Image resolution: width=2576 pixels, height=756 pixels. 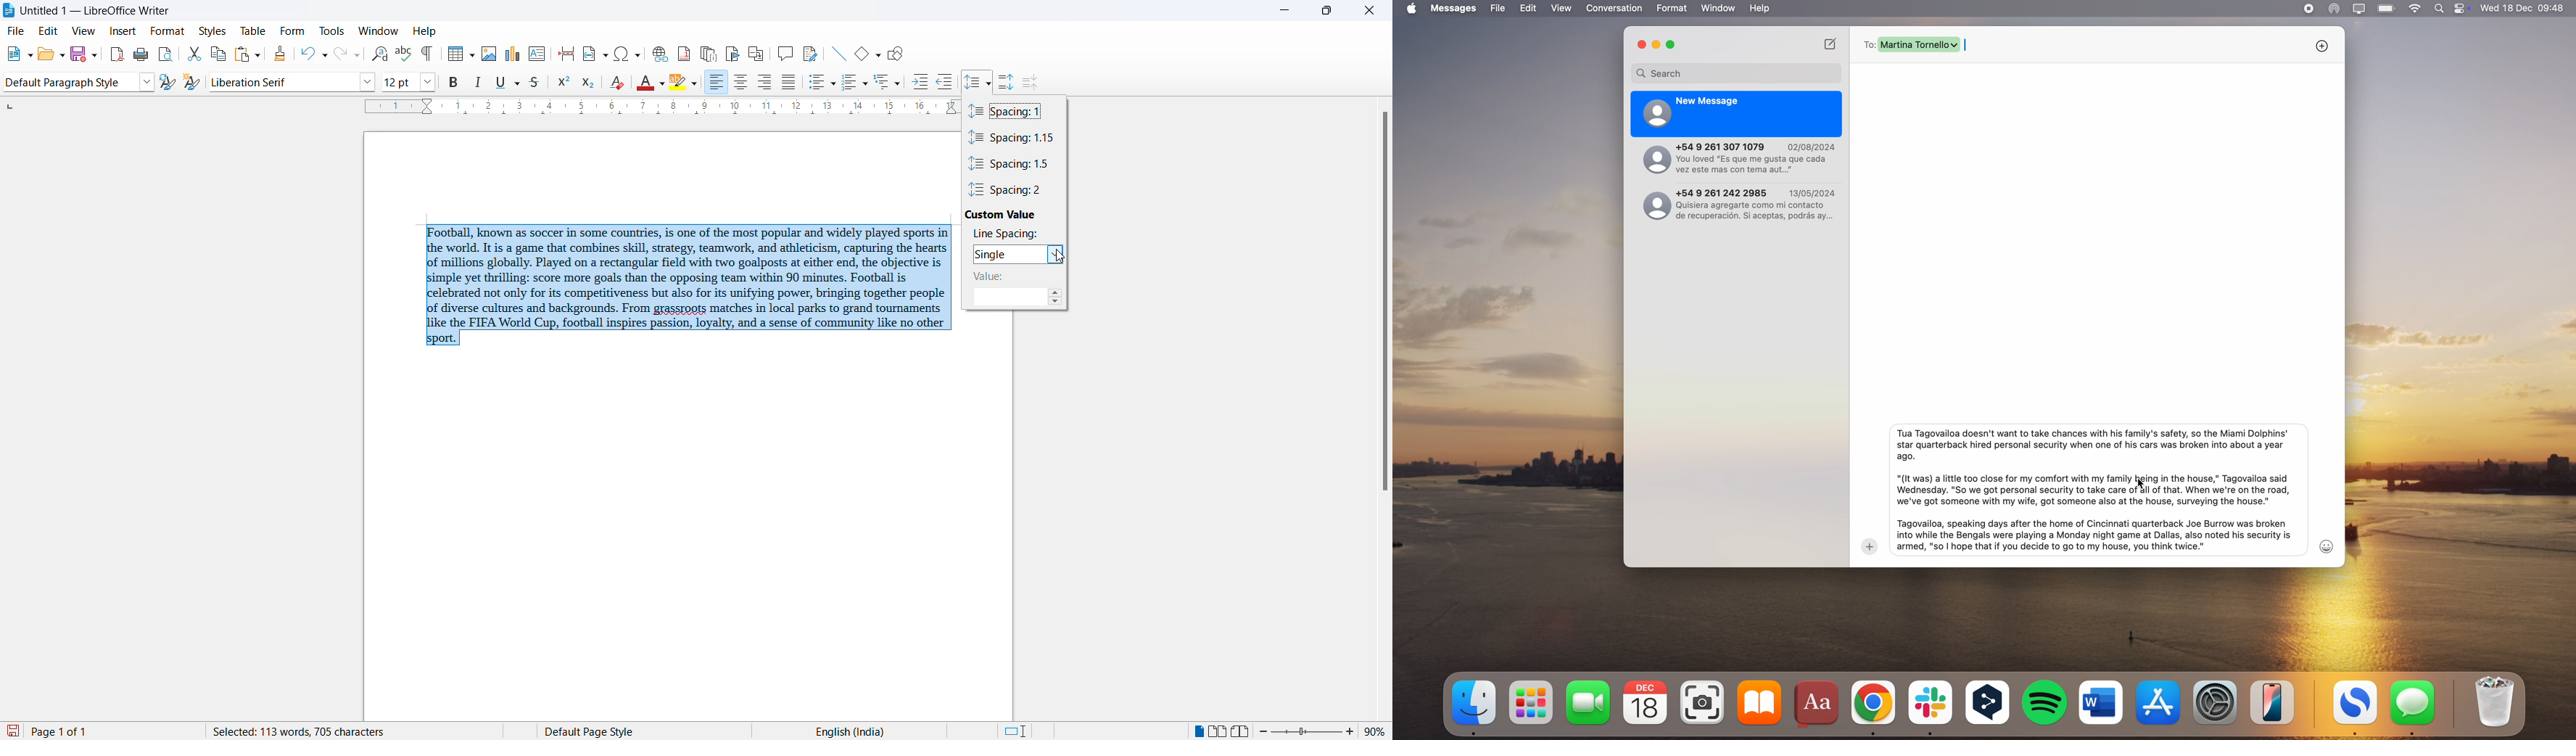 I want to click on cursor, so click(x=2142, y=483).